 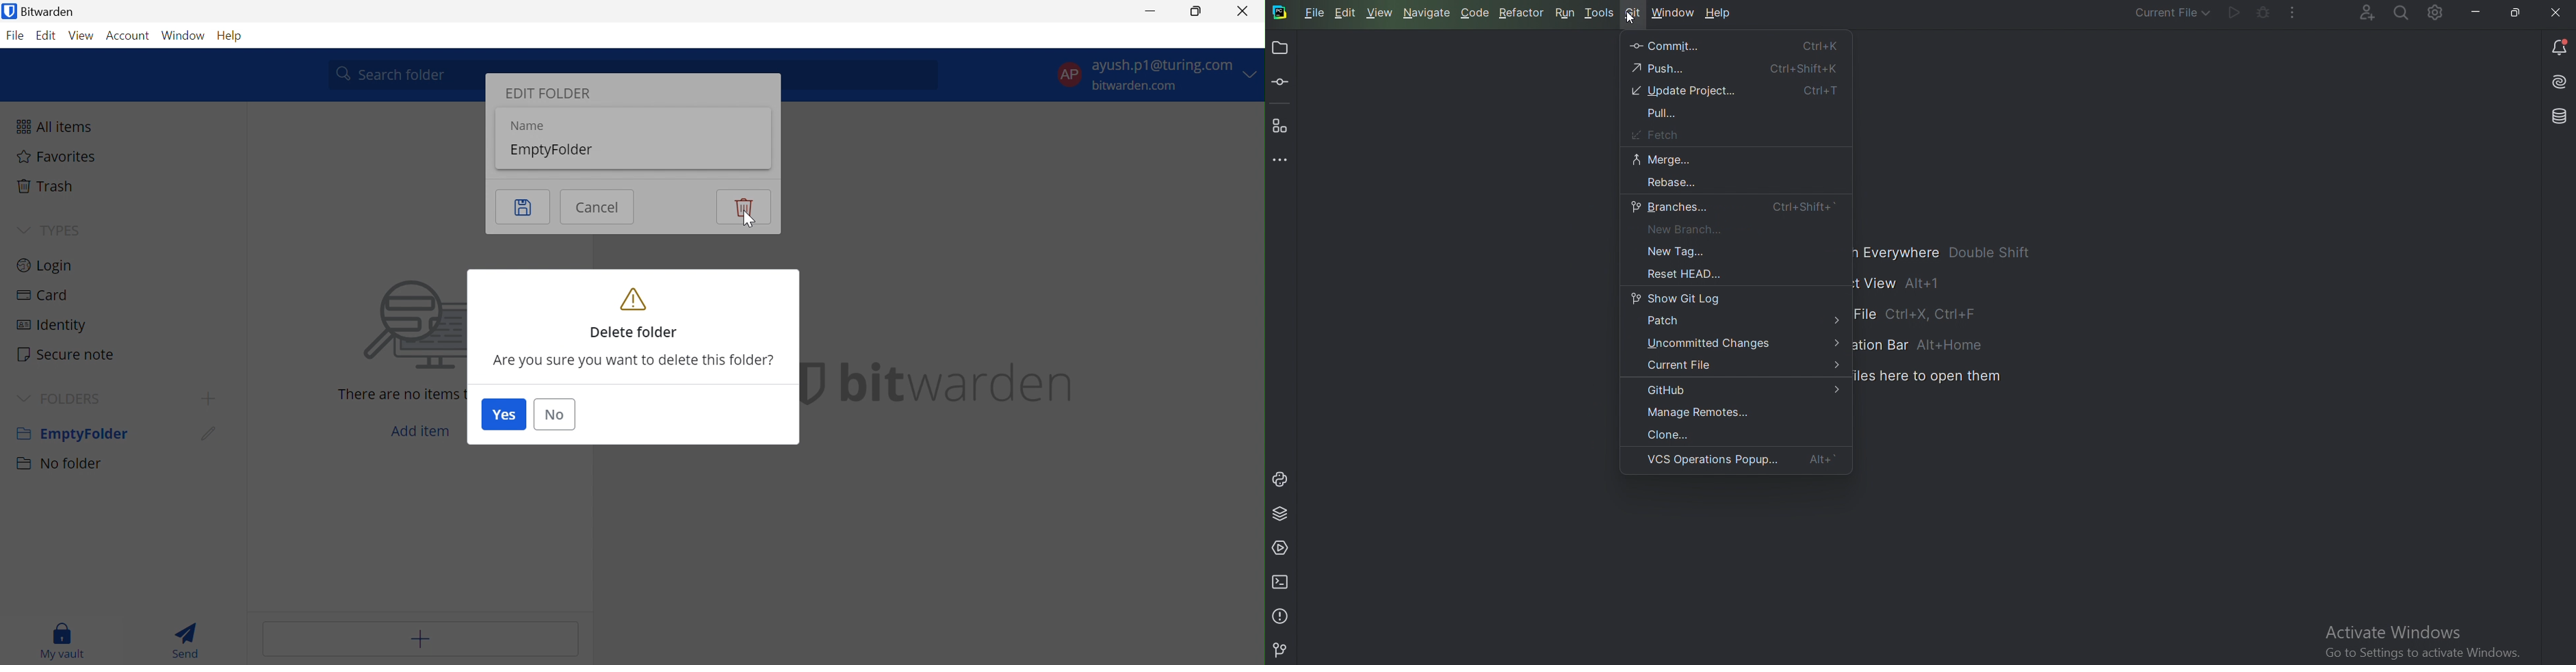 I want to click on Restore Down, so click(x=1197, y=9).